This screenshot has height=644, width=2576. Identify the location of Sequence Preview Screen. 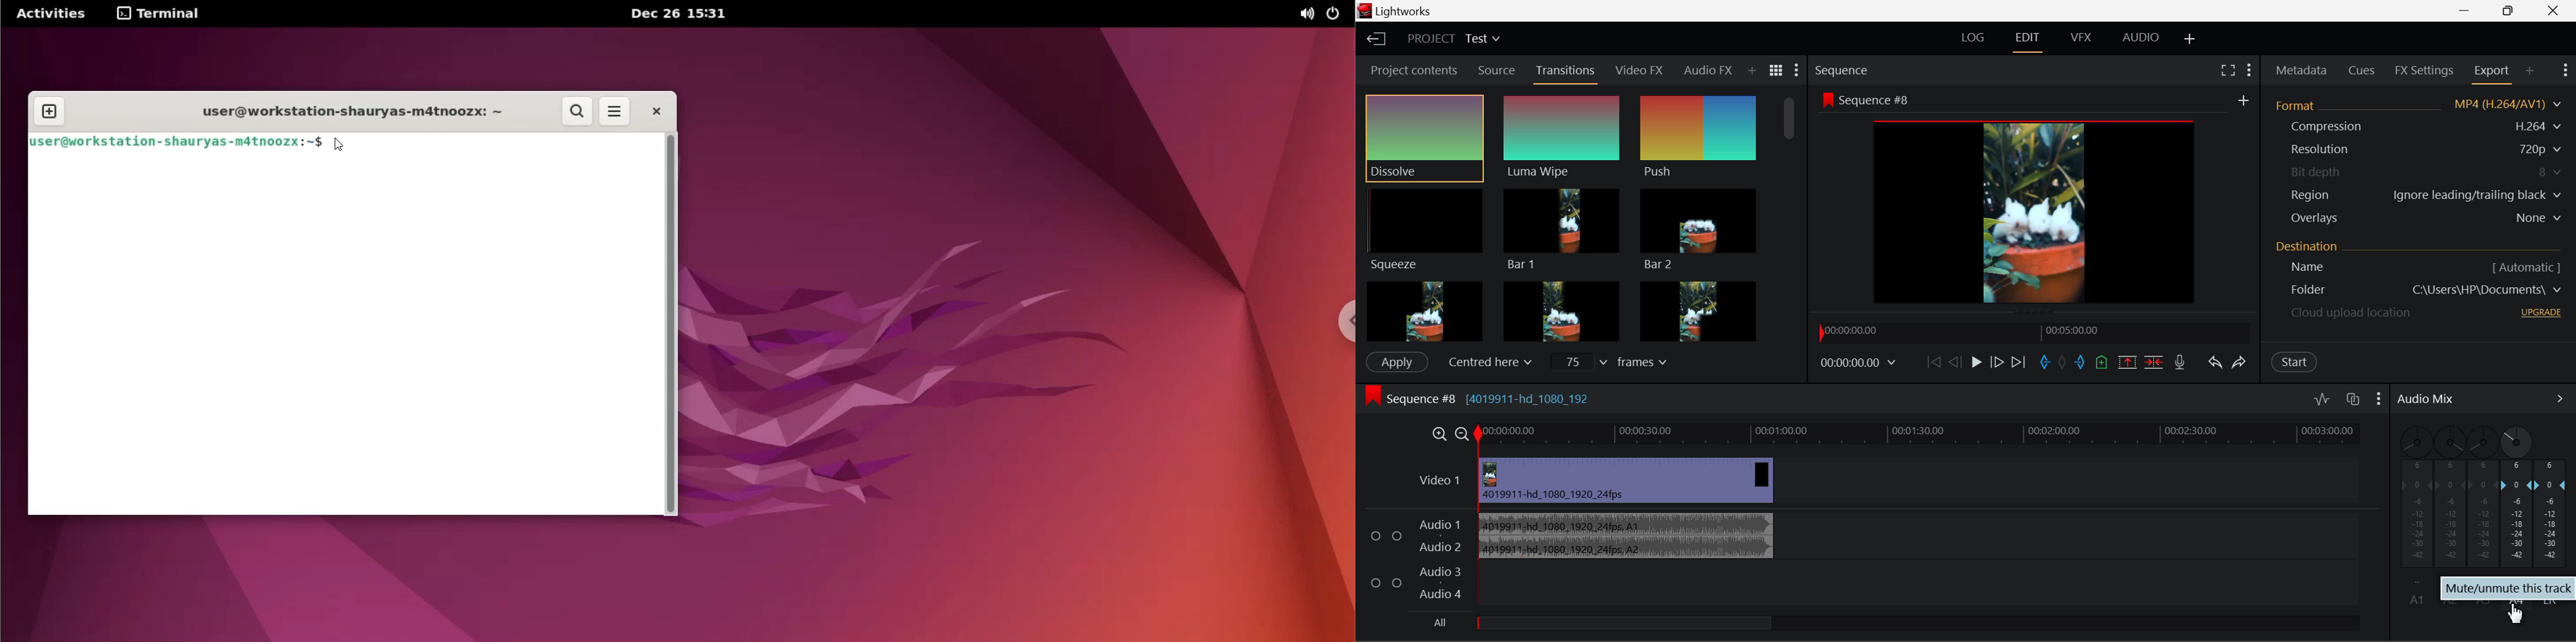
(2036, 200).